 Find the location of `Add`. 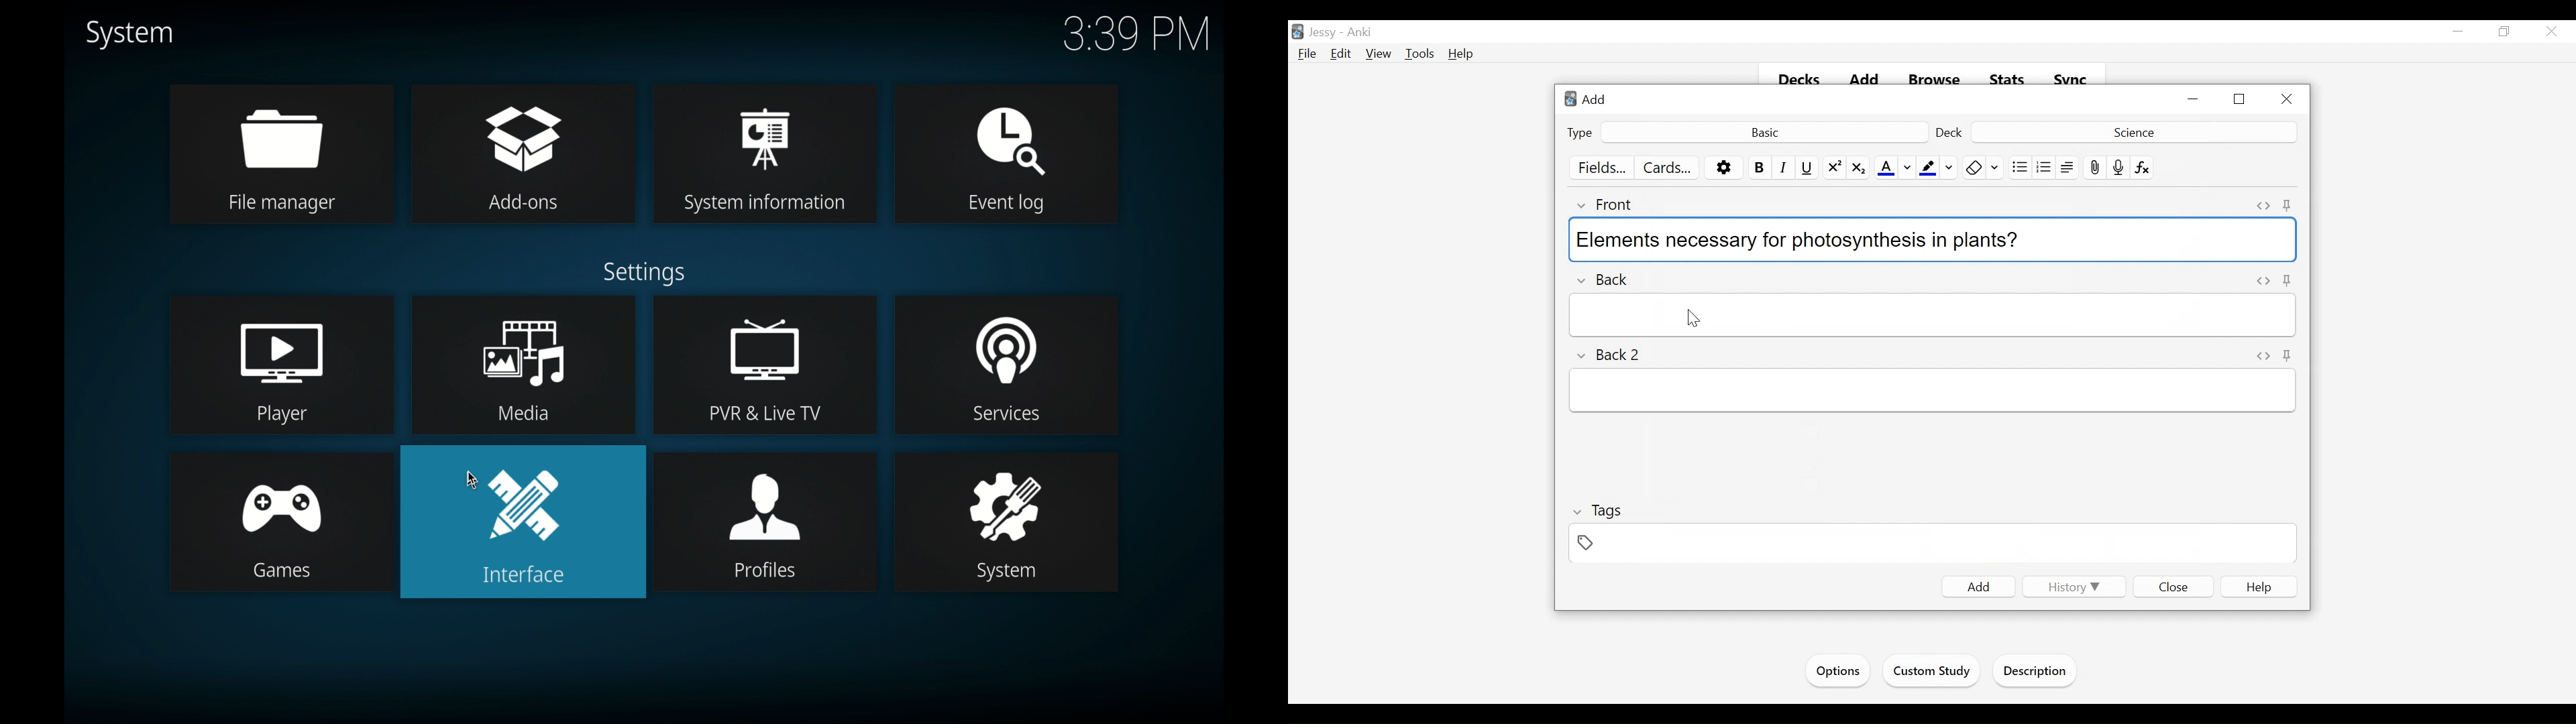

Add is located at coordinates (1589, 99).